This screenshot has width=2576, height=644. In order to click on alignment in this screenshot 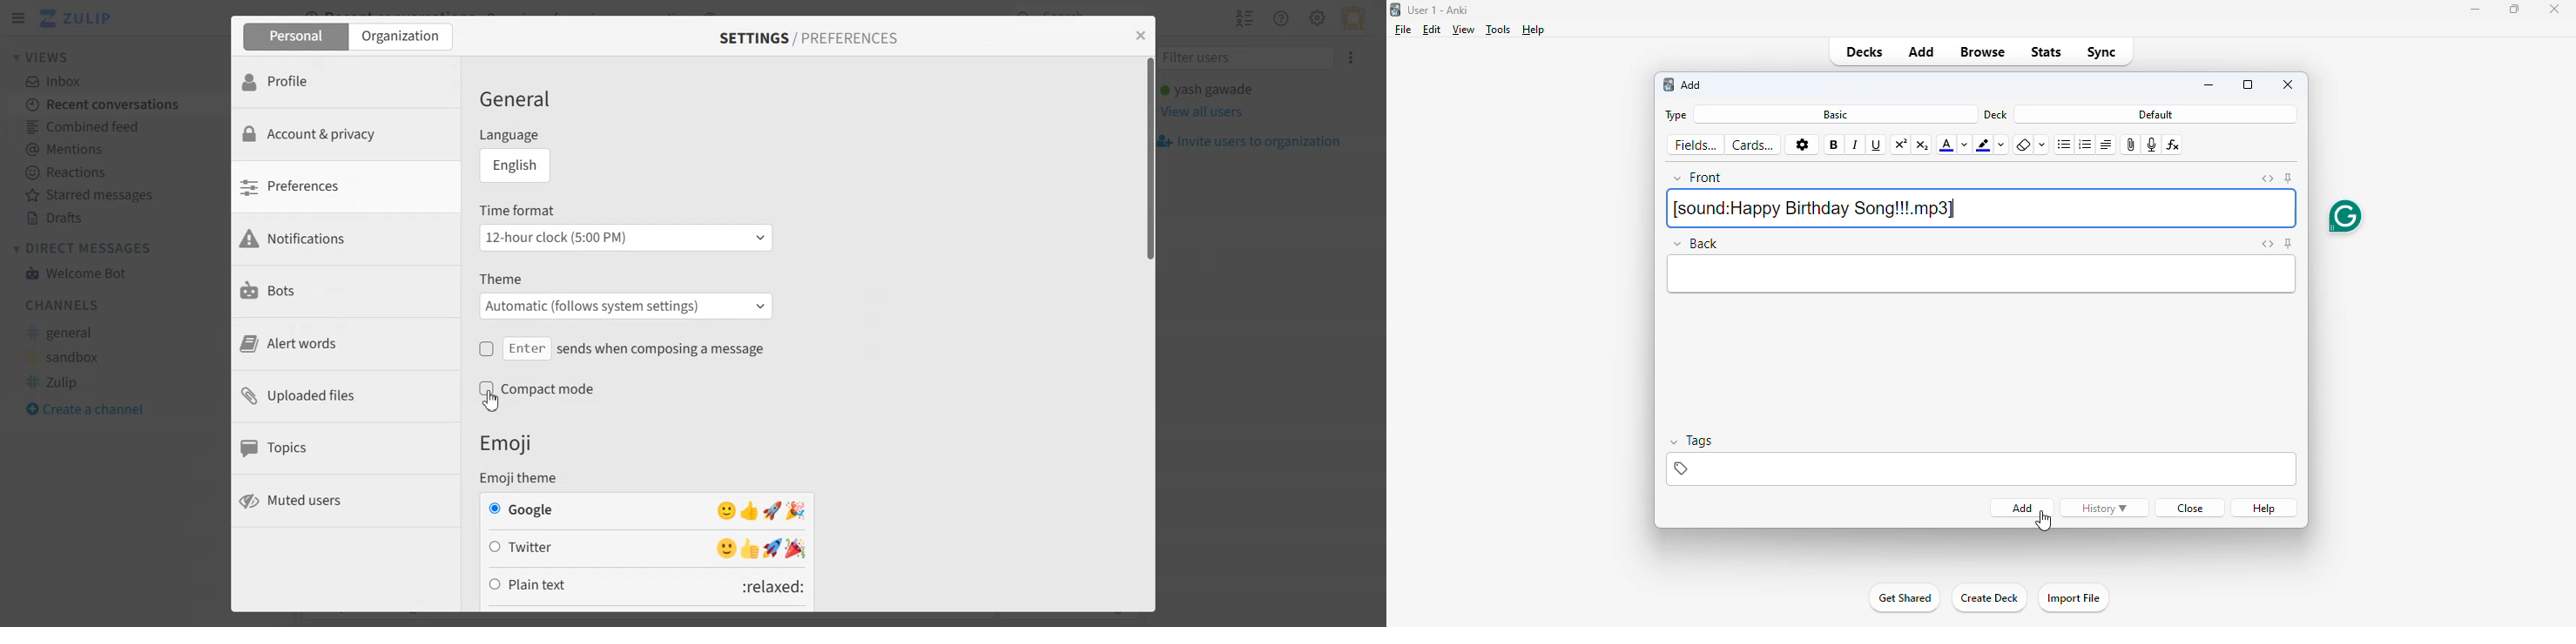, I will do `click(2106, 145)`.